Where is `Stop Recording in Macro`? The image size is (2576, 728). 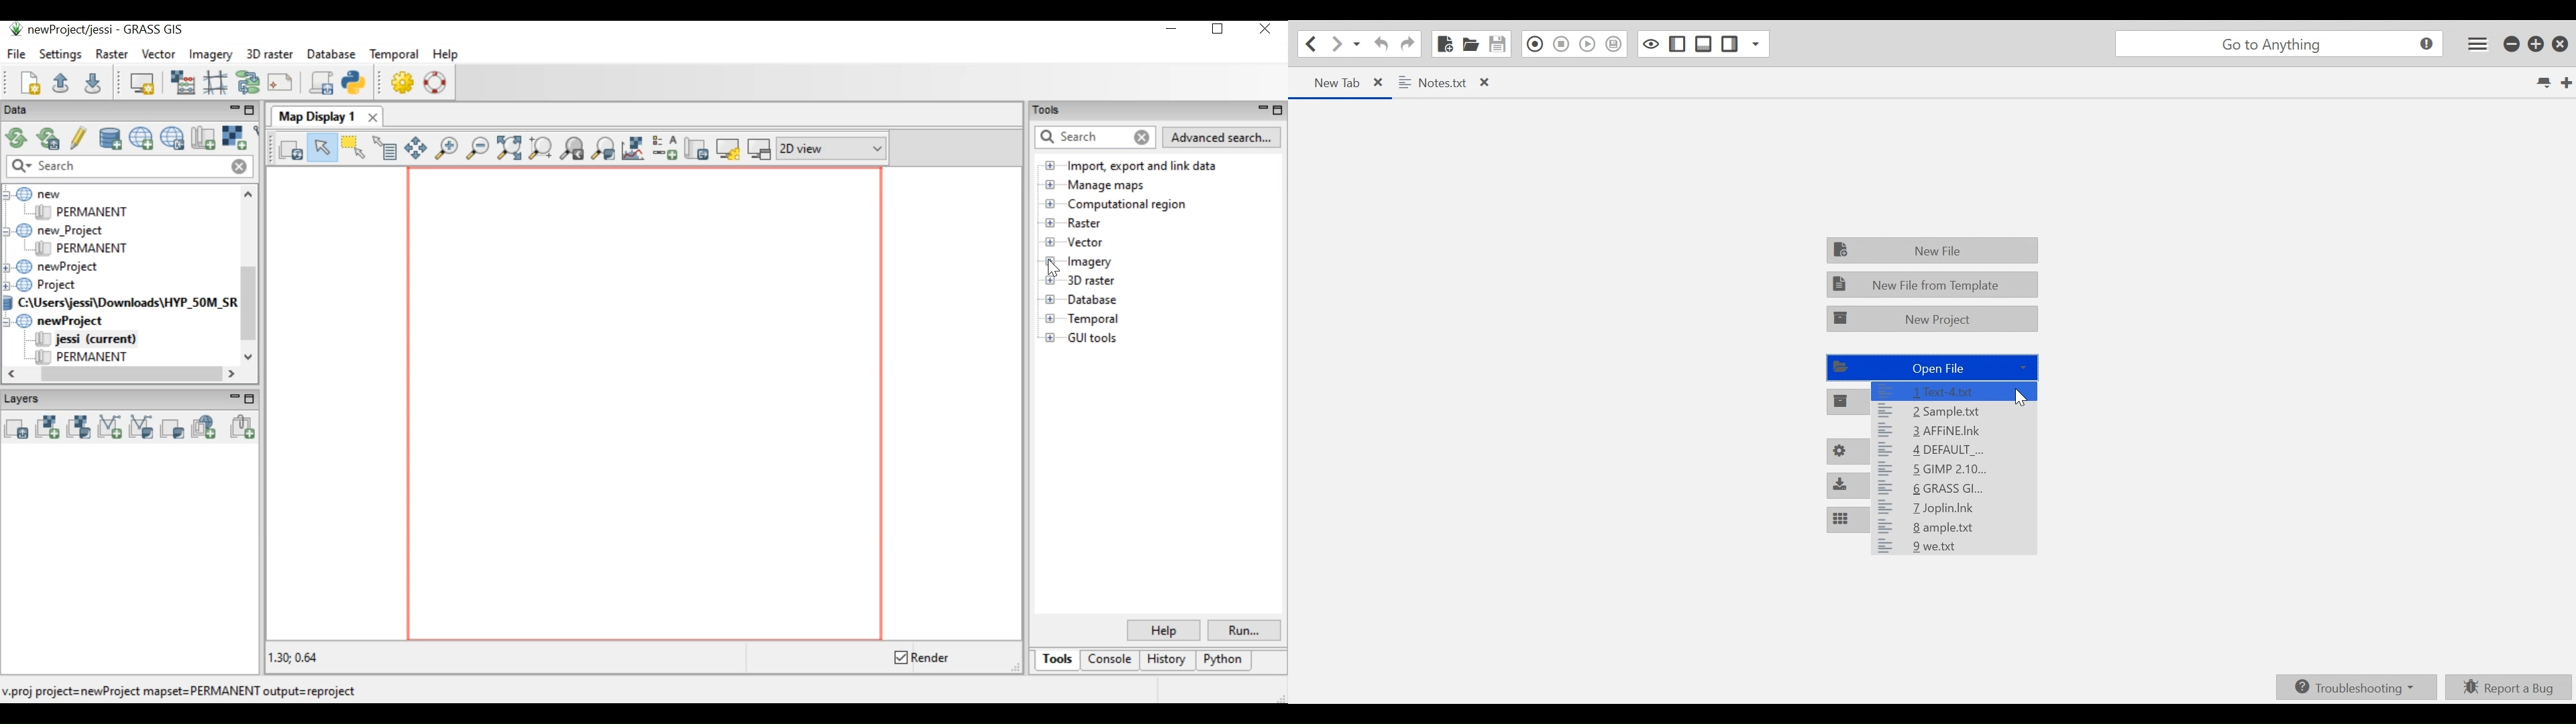 Stop Recording in Macro is located at coordinates (1560, 46).